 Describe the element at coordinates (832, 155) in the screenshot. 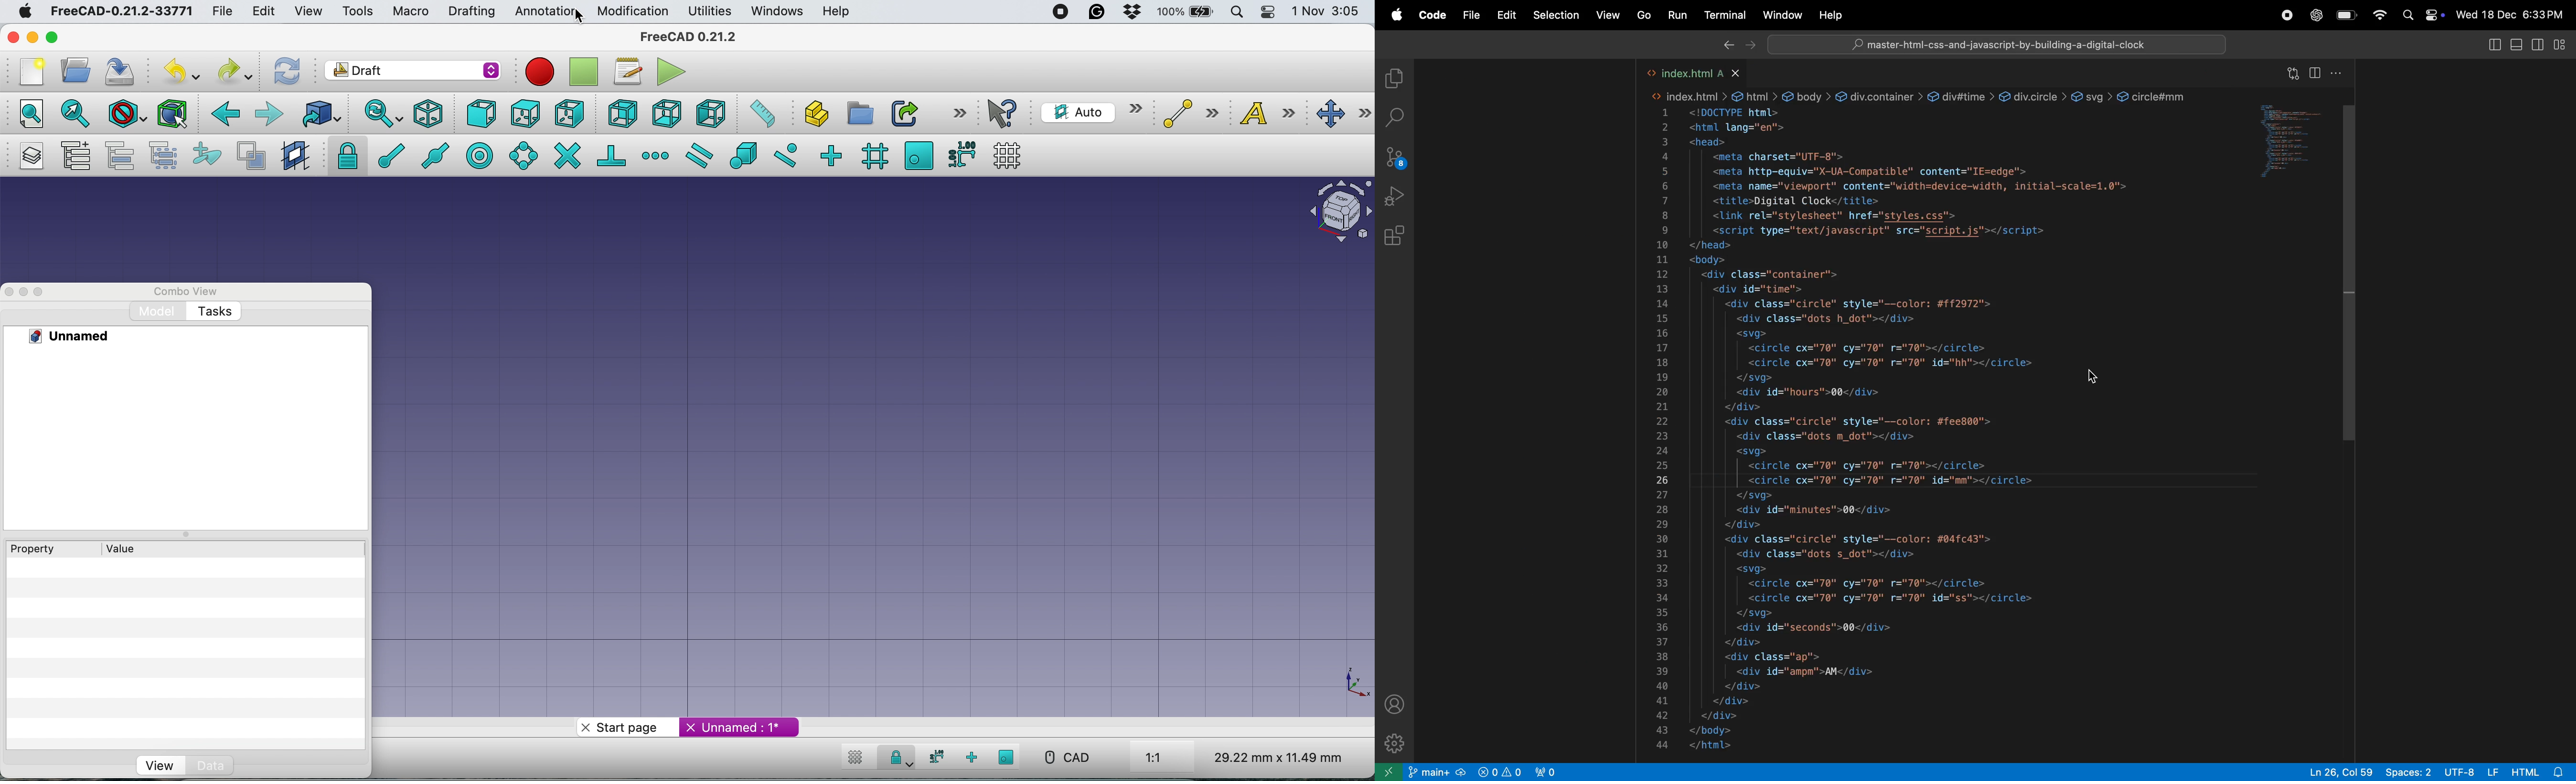

I see `snap ortho` at that location.